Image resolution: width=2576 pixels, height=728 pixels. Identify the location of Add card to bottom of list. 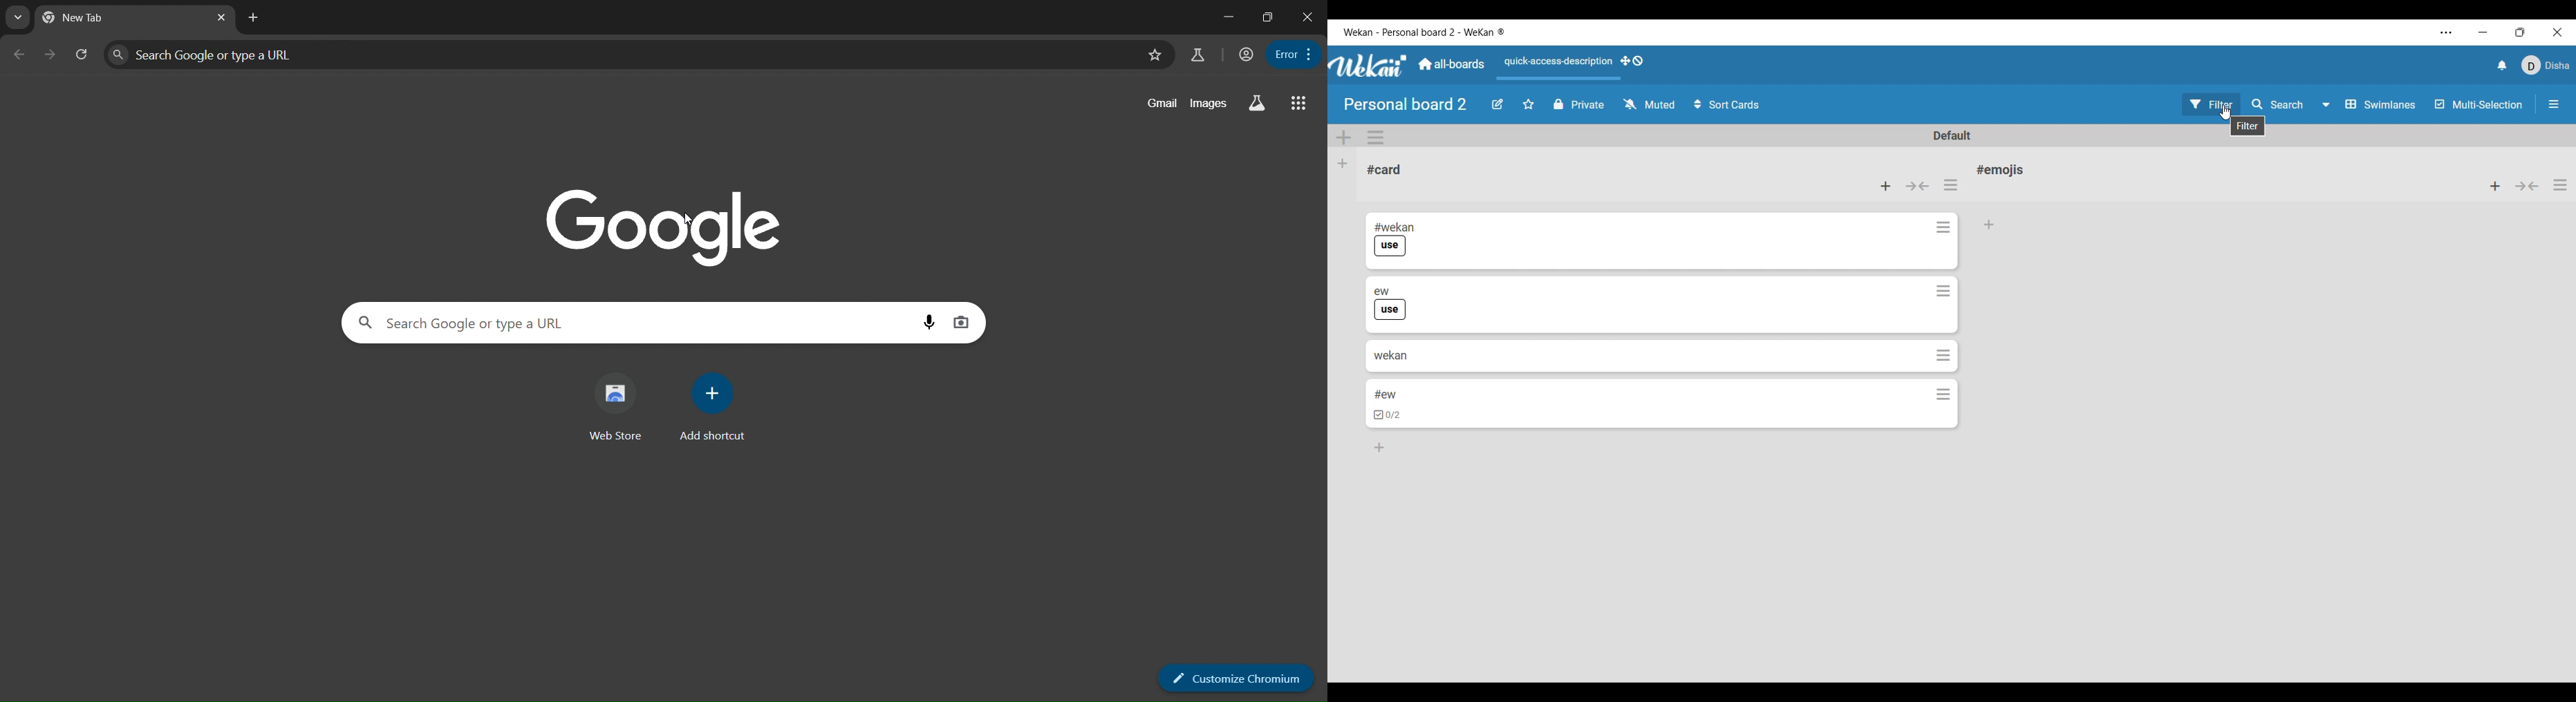
(1990, 225).